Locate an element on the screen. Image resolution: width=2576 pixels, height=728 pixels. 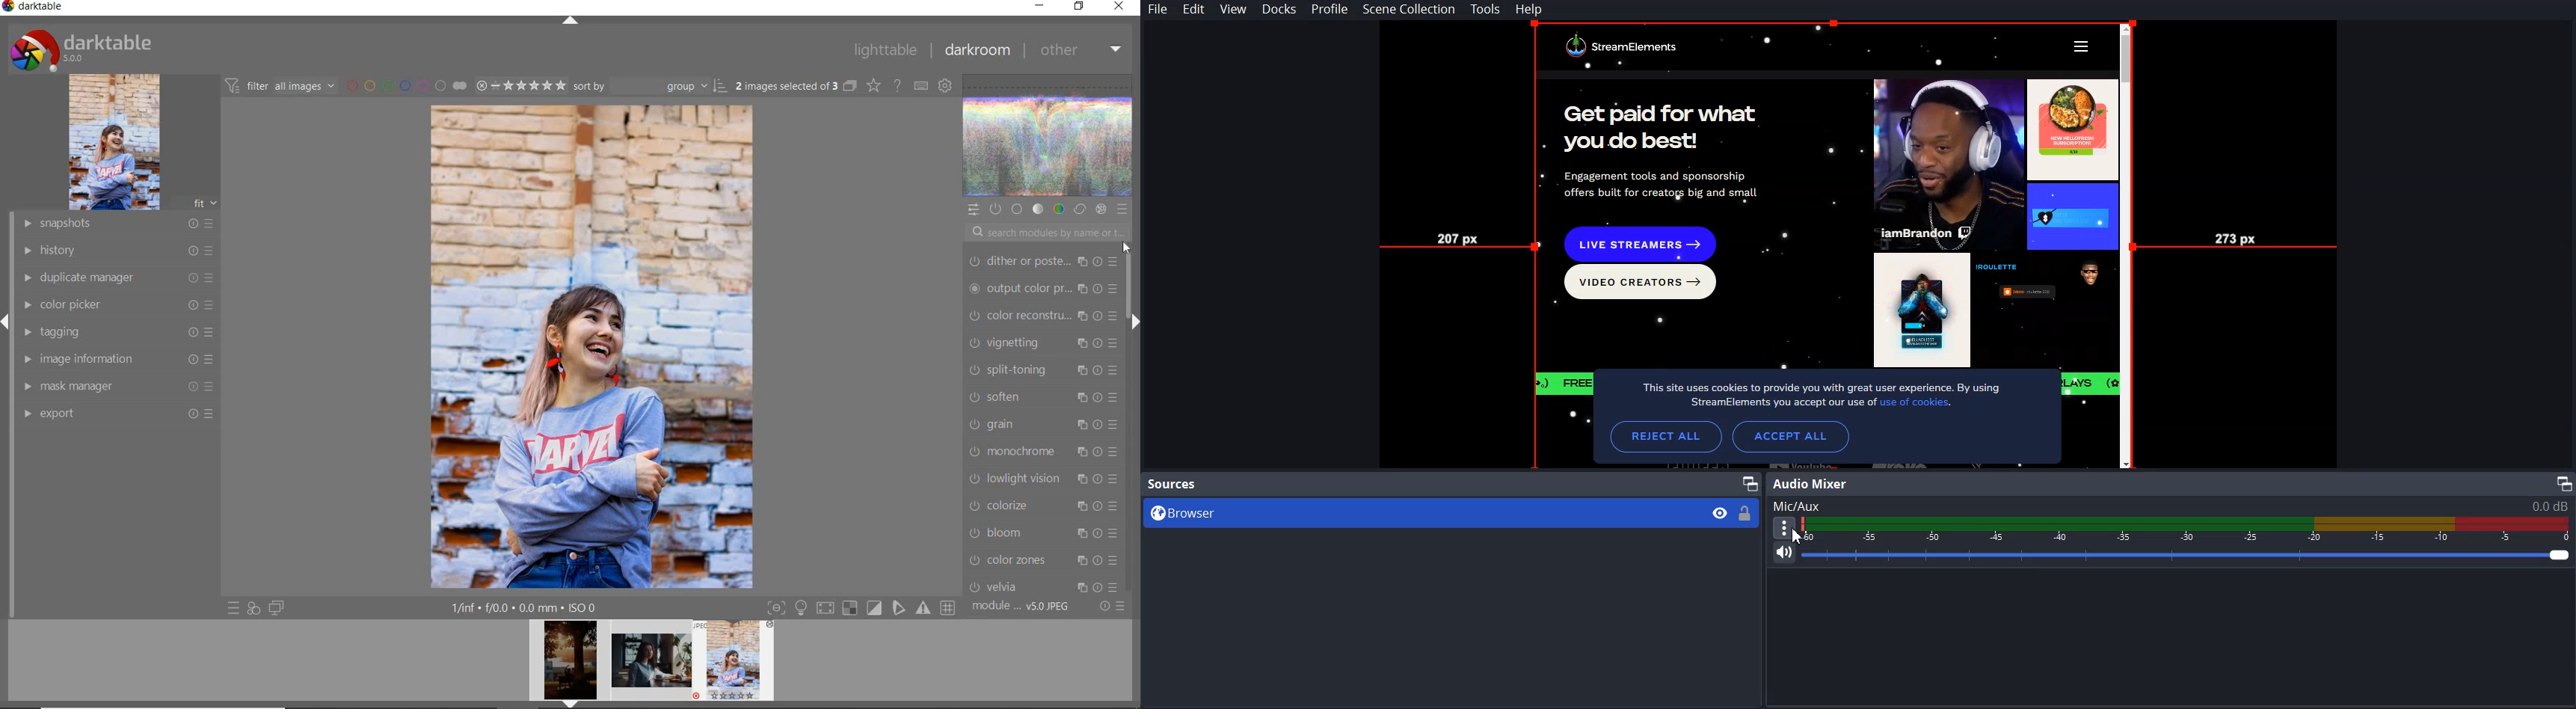
duplicate manager is located at coordinates (119, 278).